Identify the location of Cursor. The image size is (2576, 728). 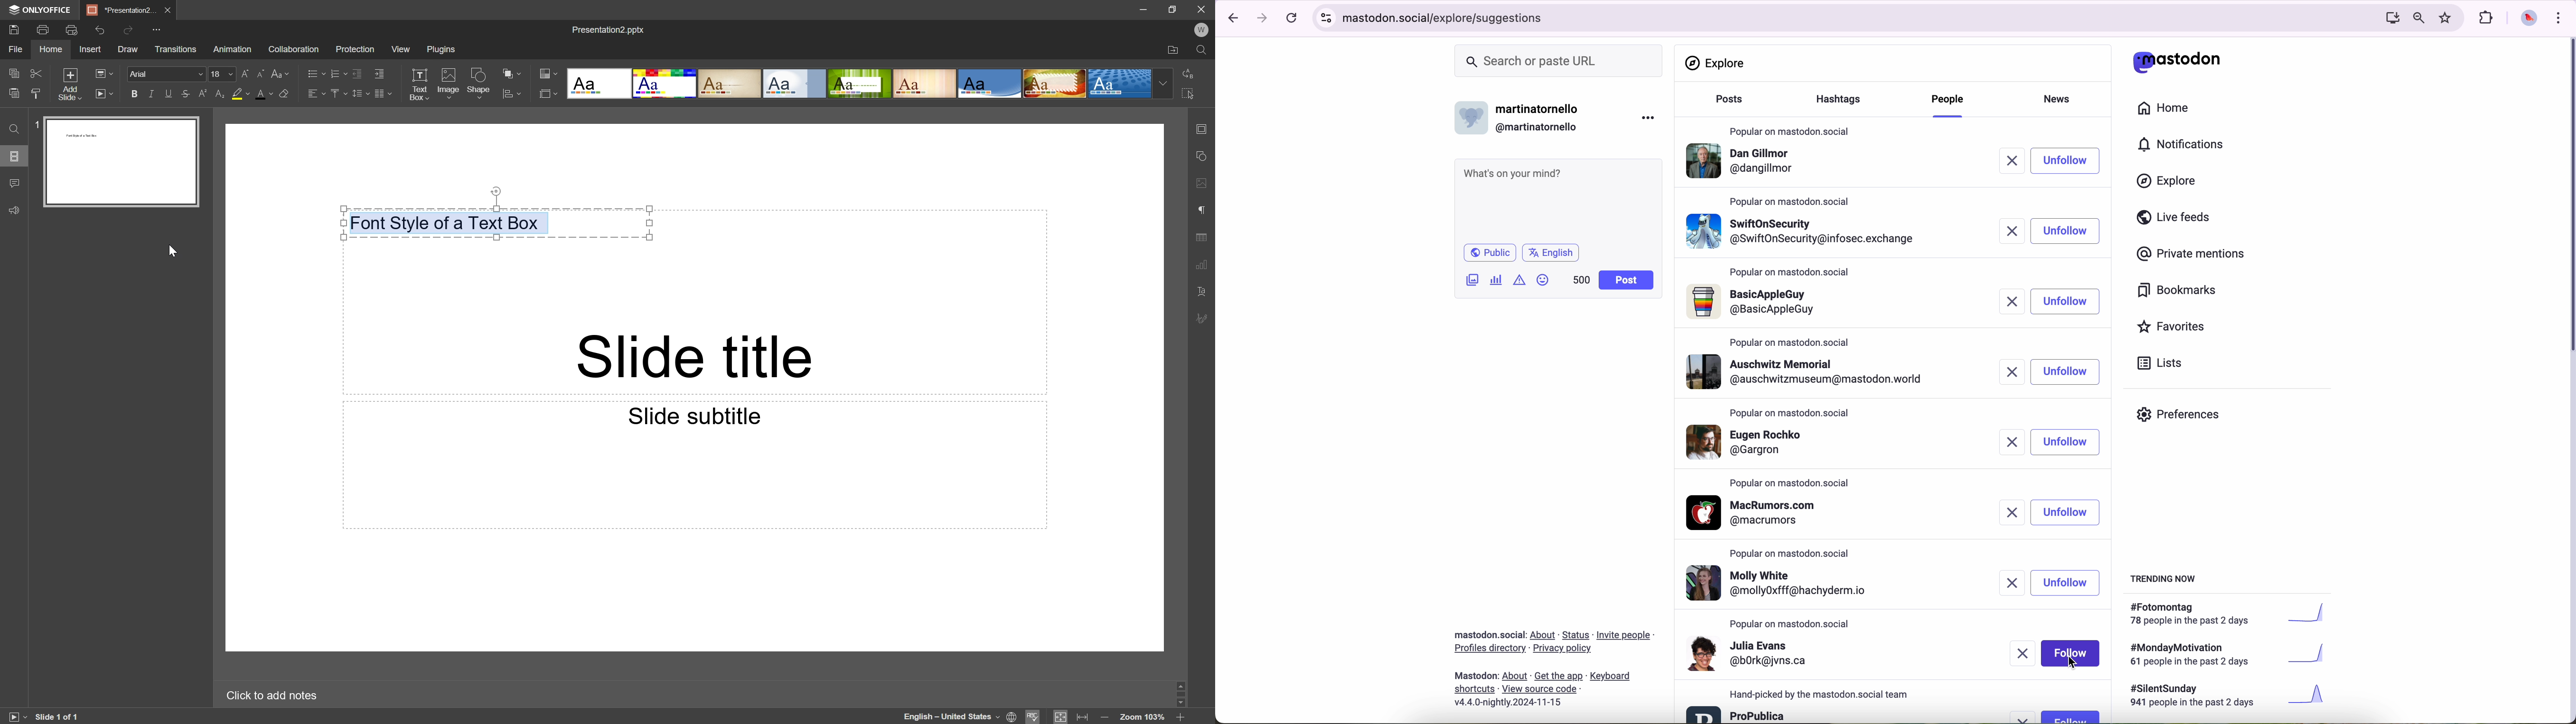
(169, 248).